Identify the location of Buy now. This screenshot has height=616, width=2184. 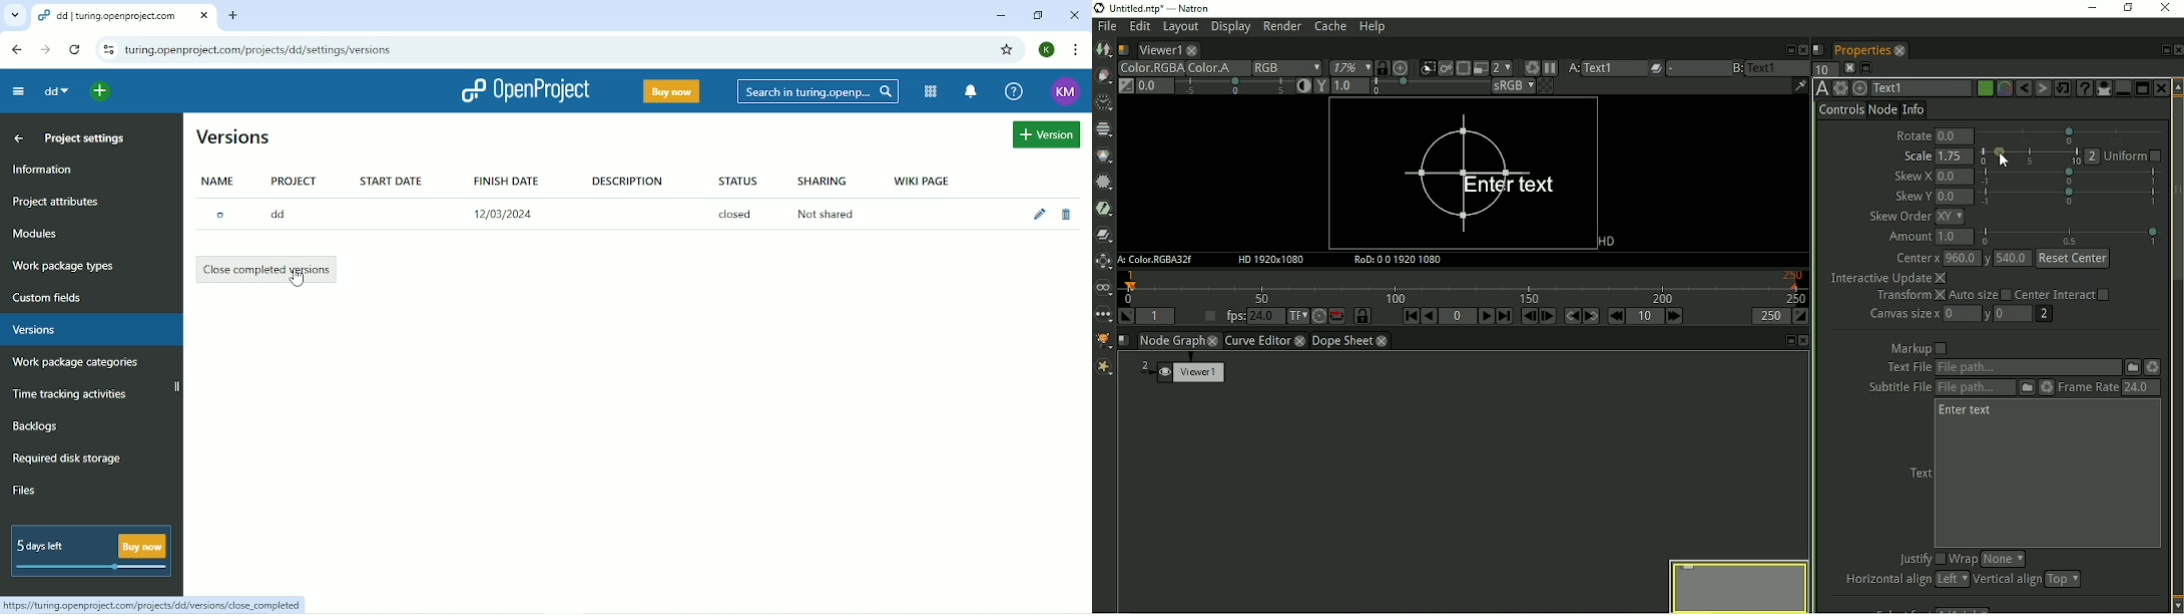
(671, 91).